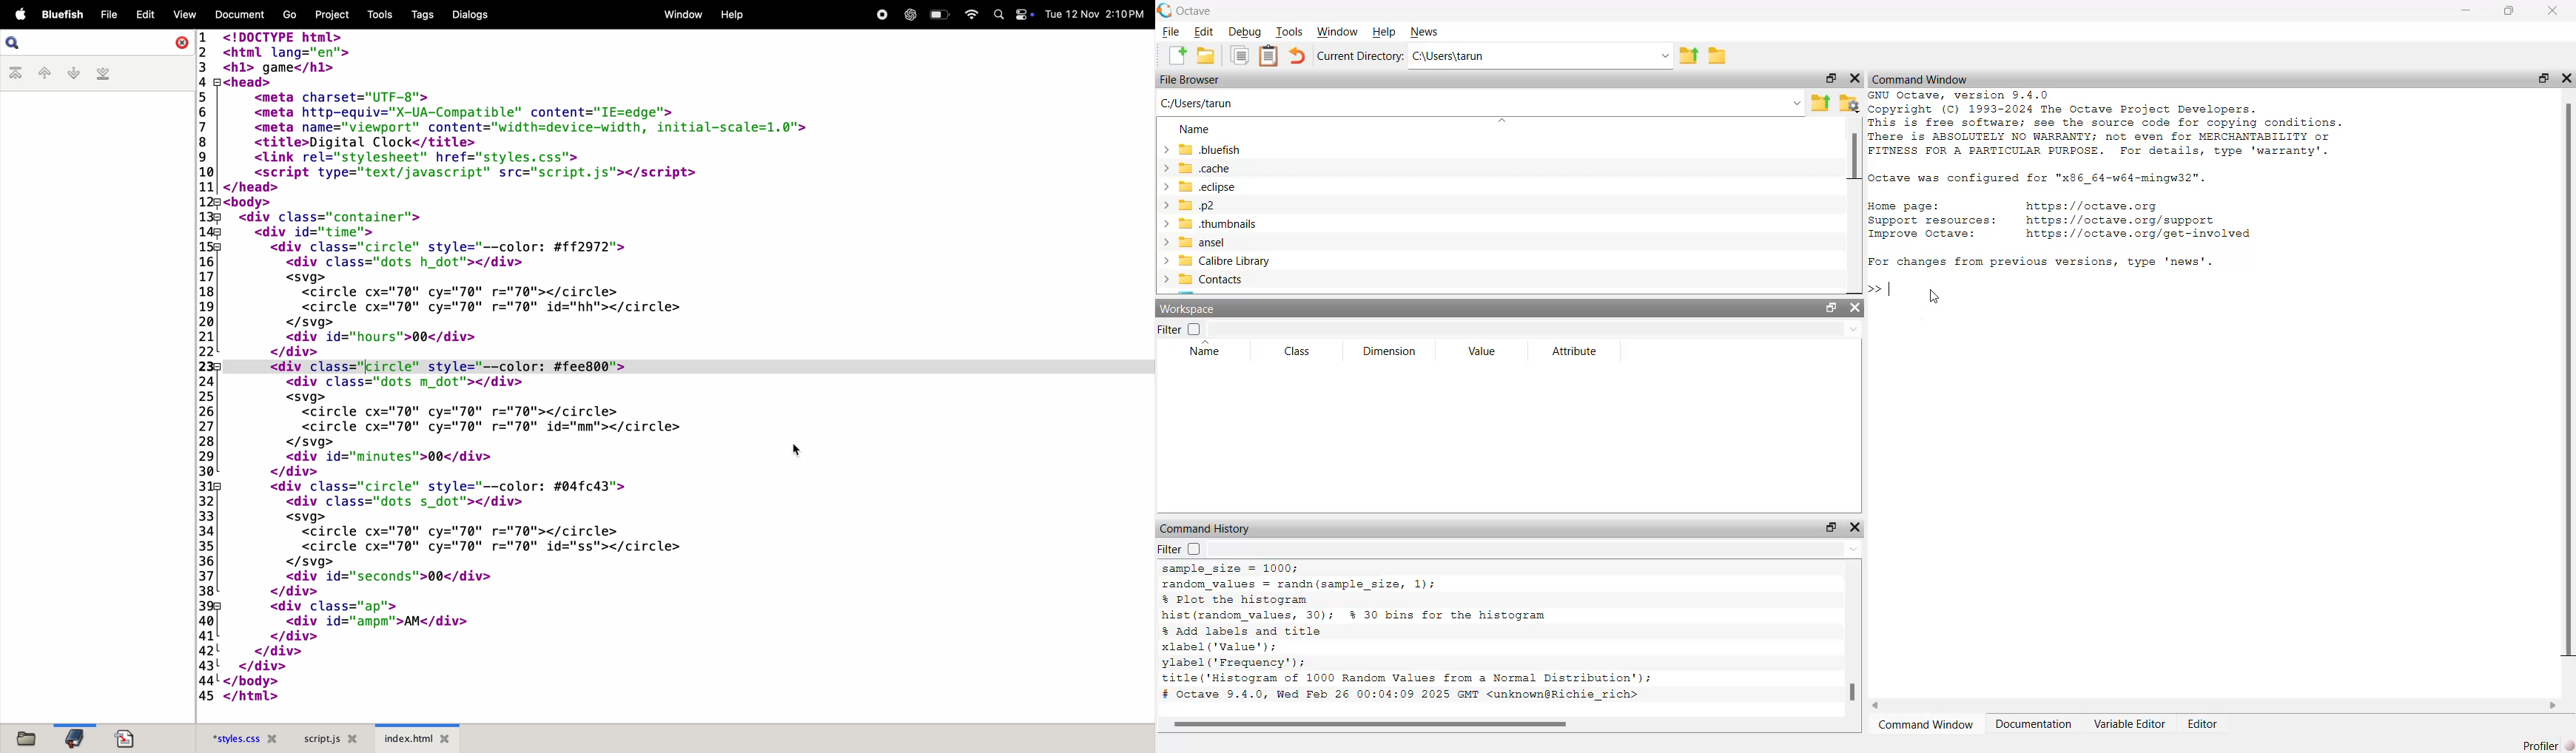  What do you see at coordinates (1927, 726) in the screenshot?
I see `Command Window` at bounding box center [1927, 726].